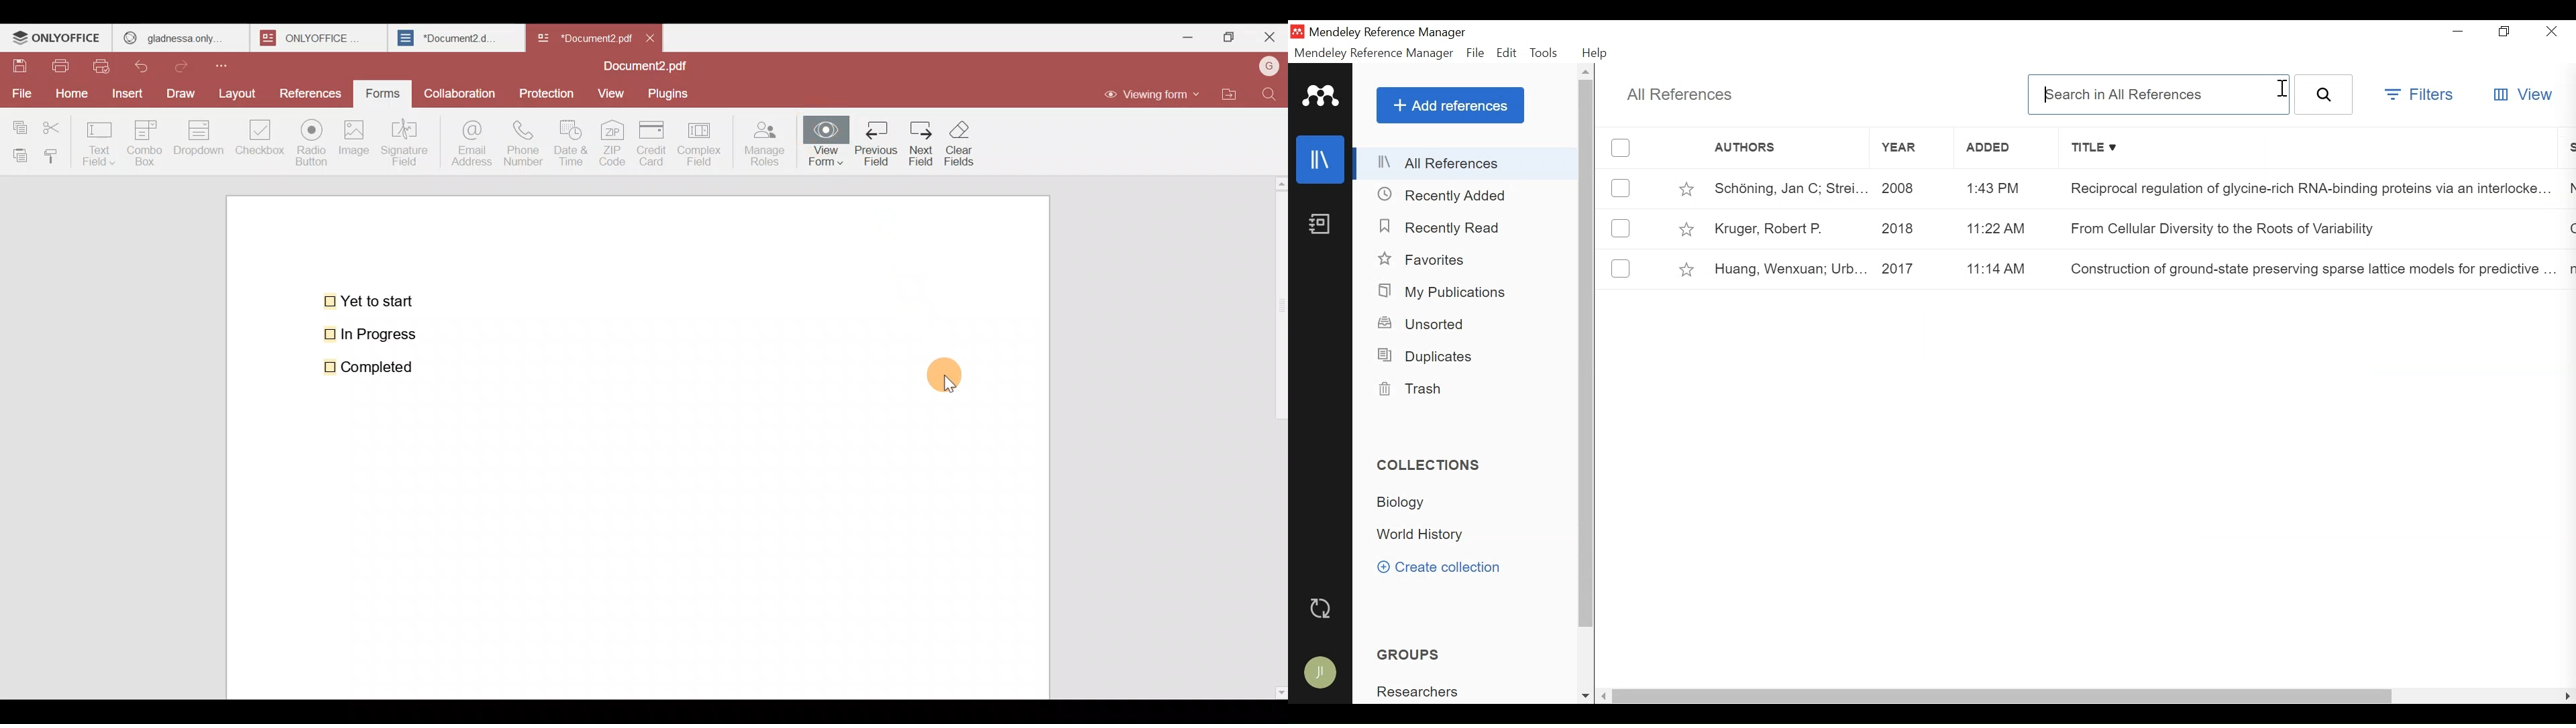  I want to click on Recently Read, so click(1440, 227).